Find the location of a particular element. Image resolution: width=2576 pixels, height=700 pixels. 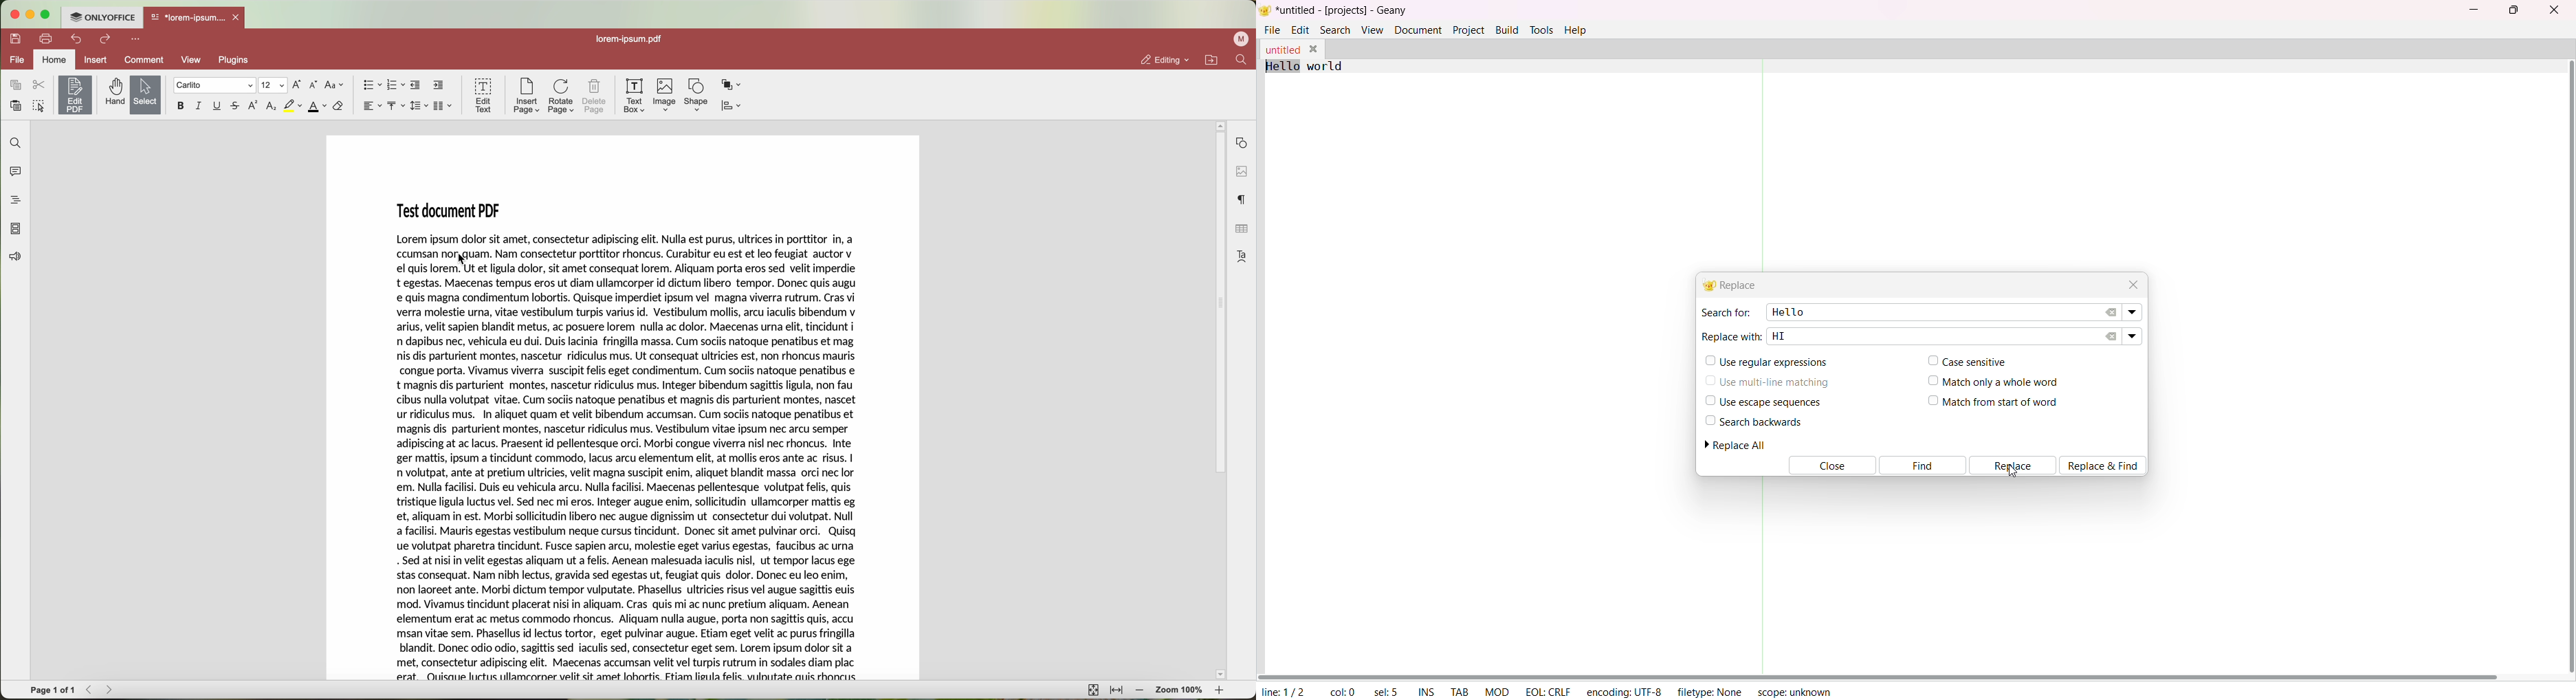

increment font size is located at coordinates (298, 85).